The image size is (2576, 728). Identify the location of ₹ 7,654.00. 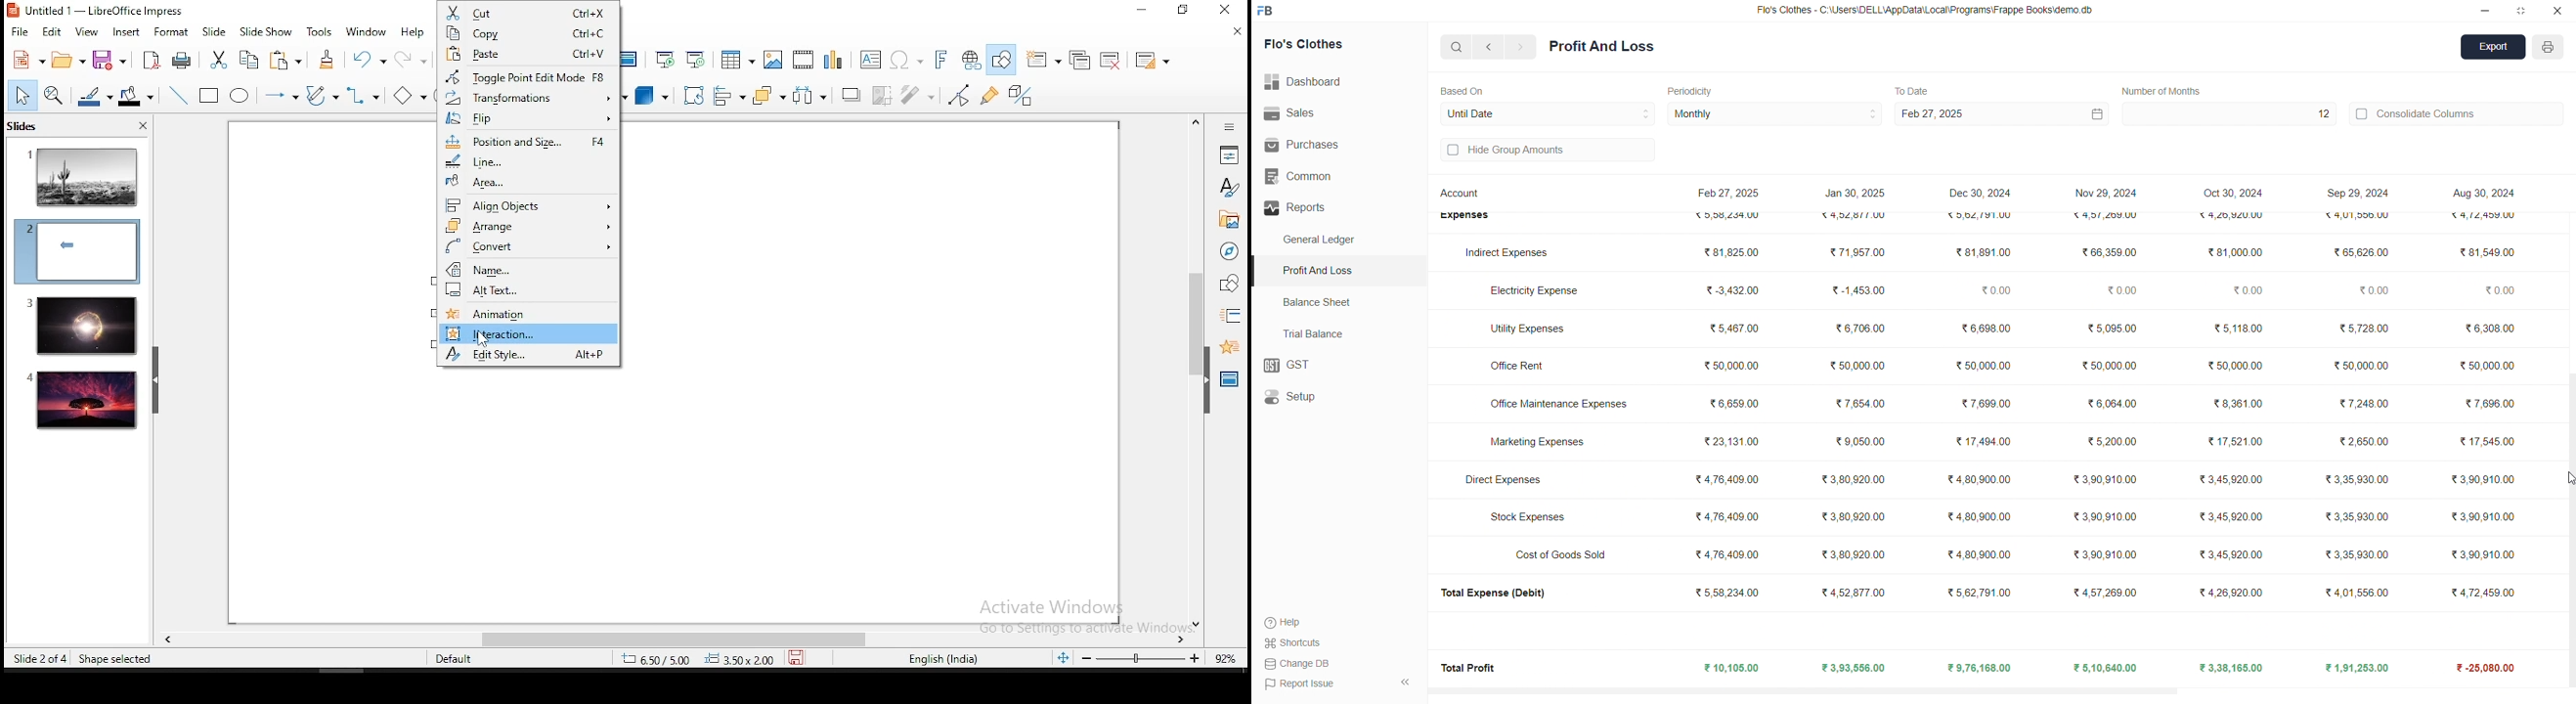
(1859, 405).